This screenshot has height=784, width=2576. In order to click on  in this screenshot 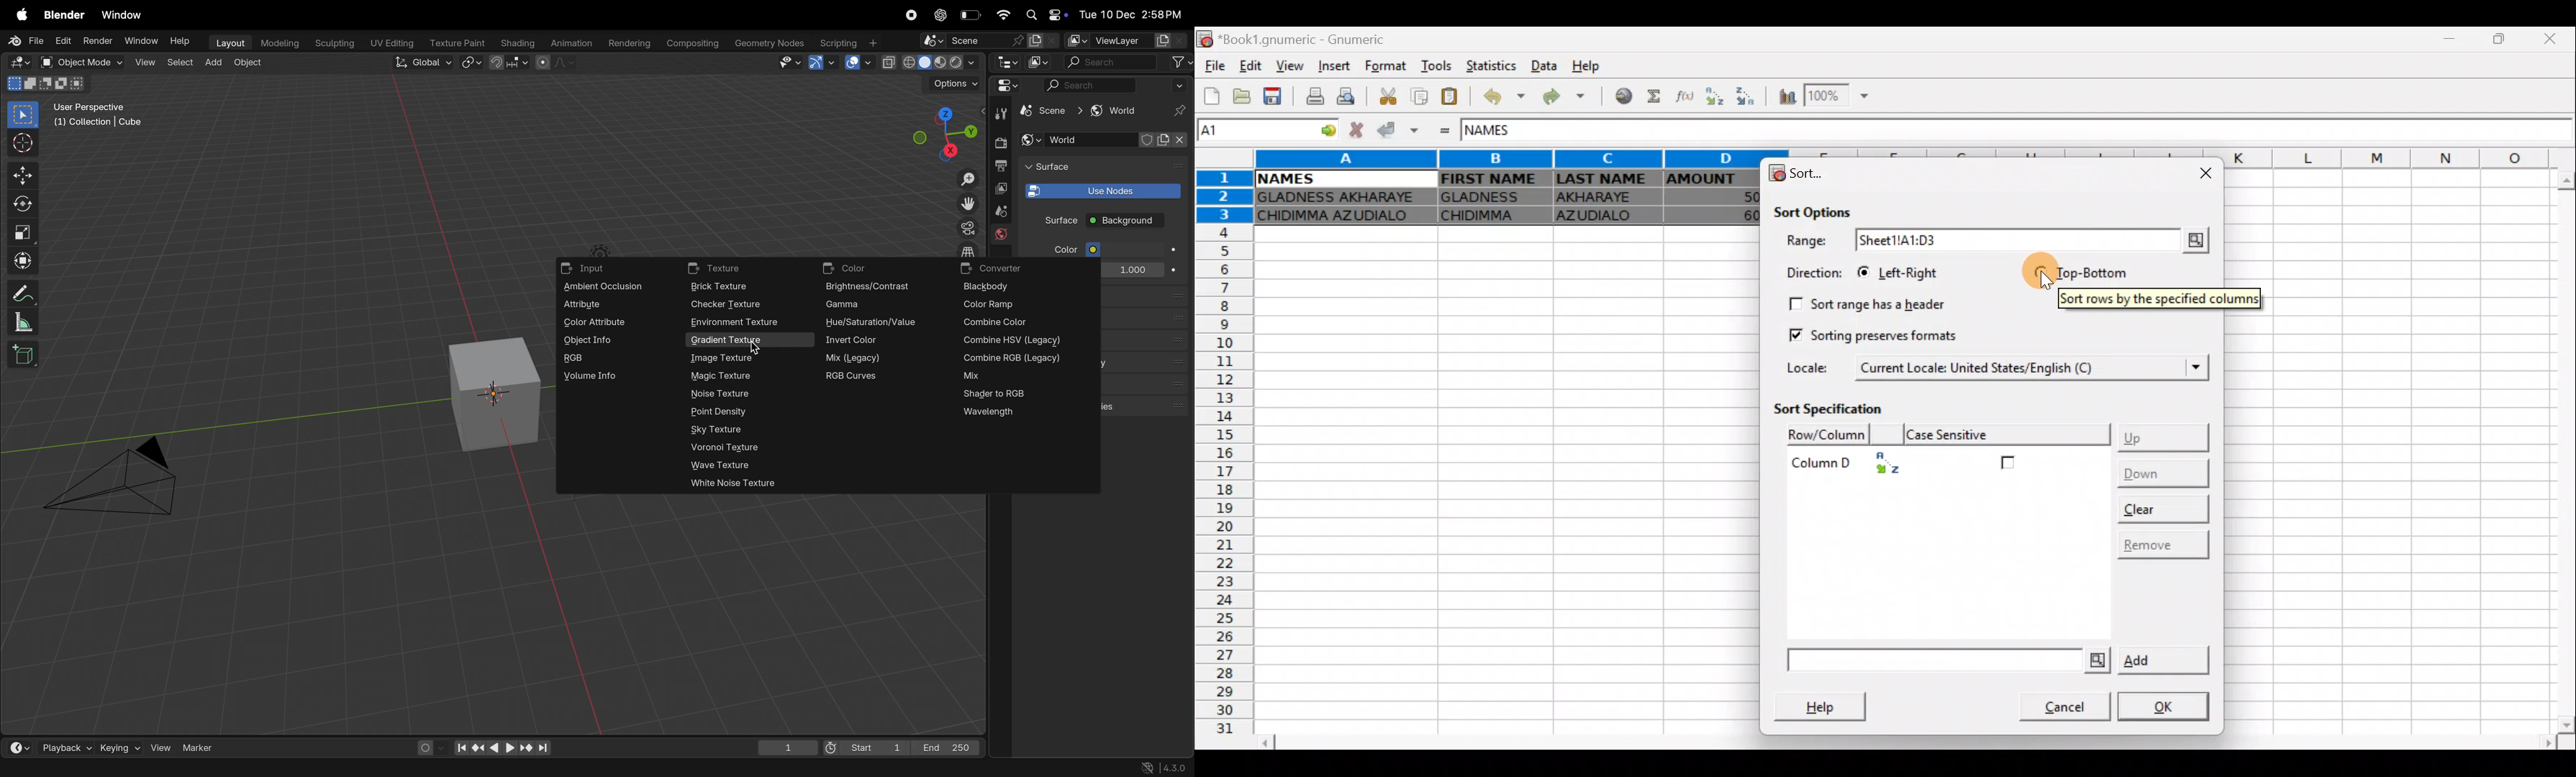, I will do `click(1121, 111)`.